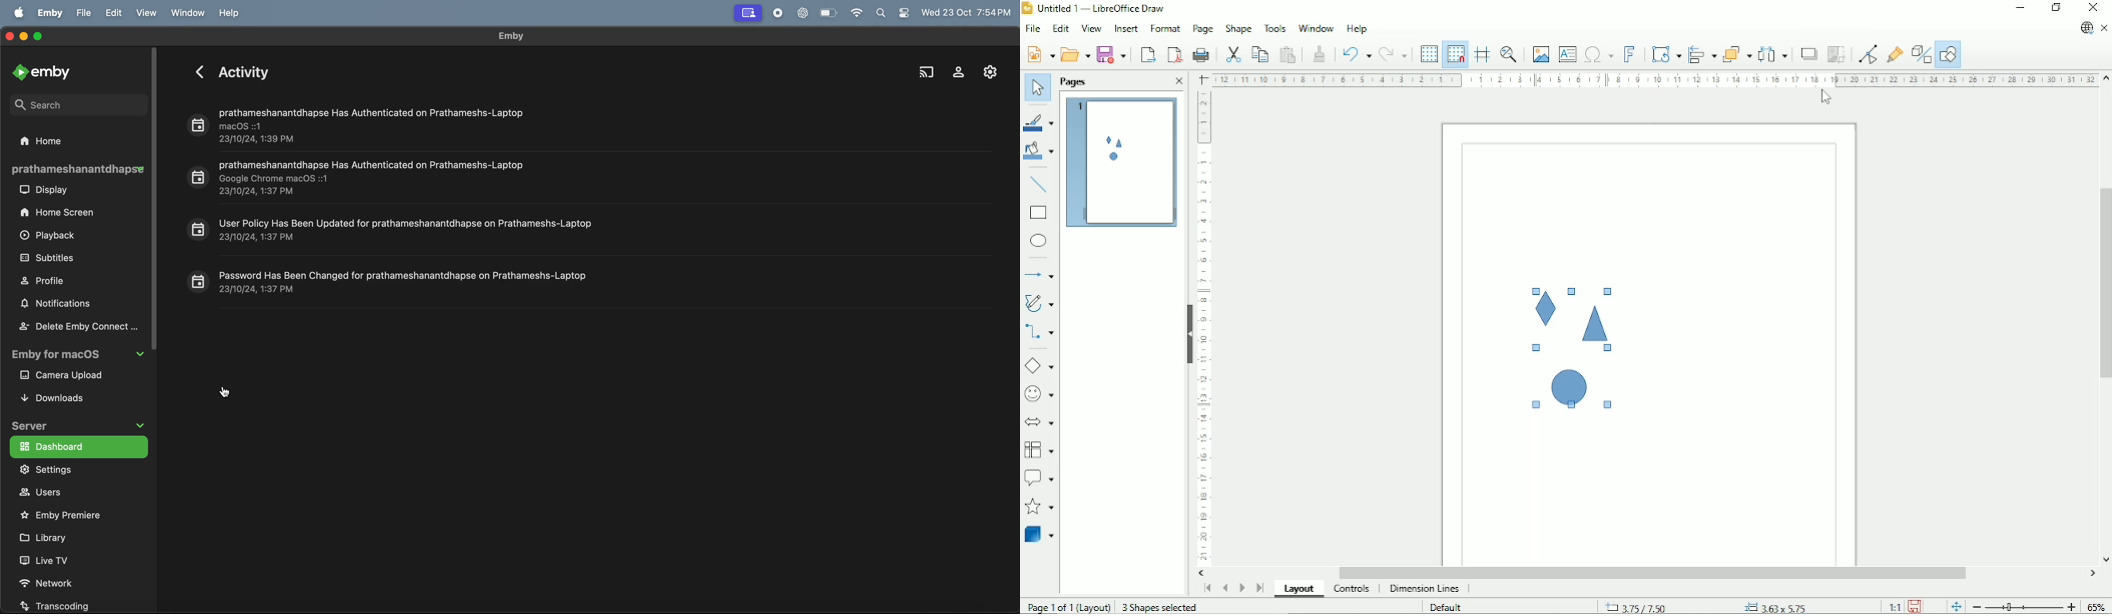 Image resolution: width=2128 pixels, height=616 pixels. Describe the element at coordinates (1702, 54) in the screenshot. I see `Align objects` at that location.